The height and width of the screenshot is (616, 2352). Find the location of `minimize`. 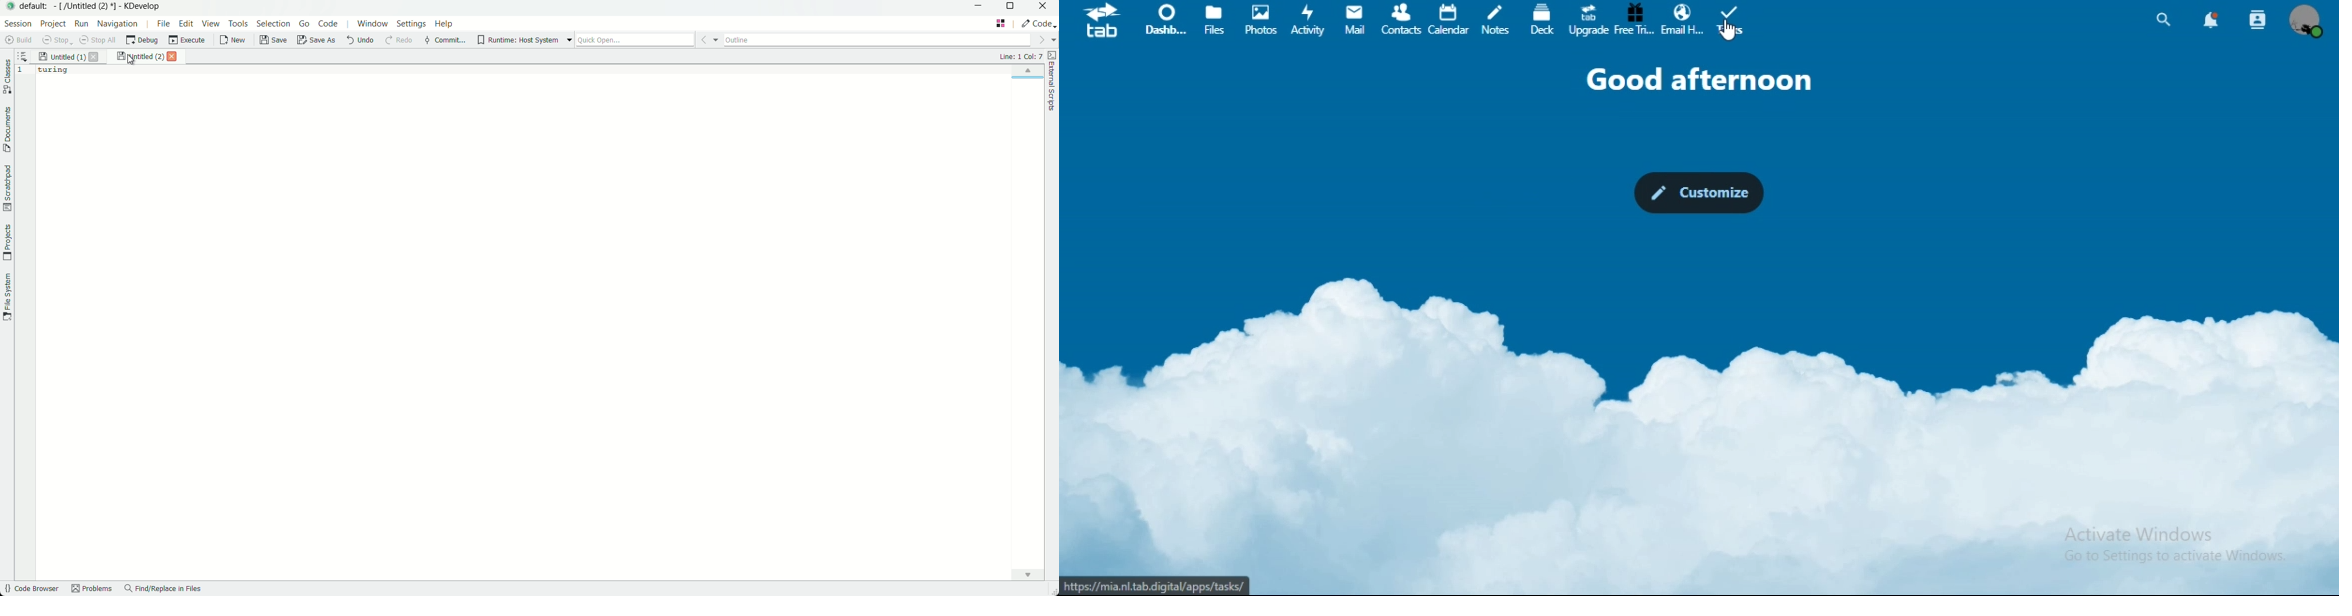

minimize is located at coordinates (975, 7).